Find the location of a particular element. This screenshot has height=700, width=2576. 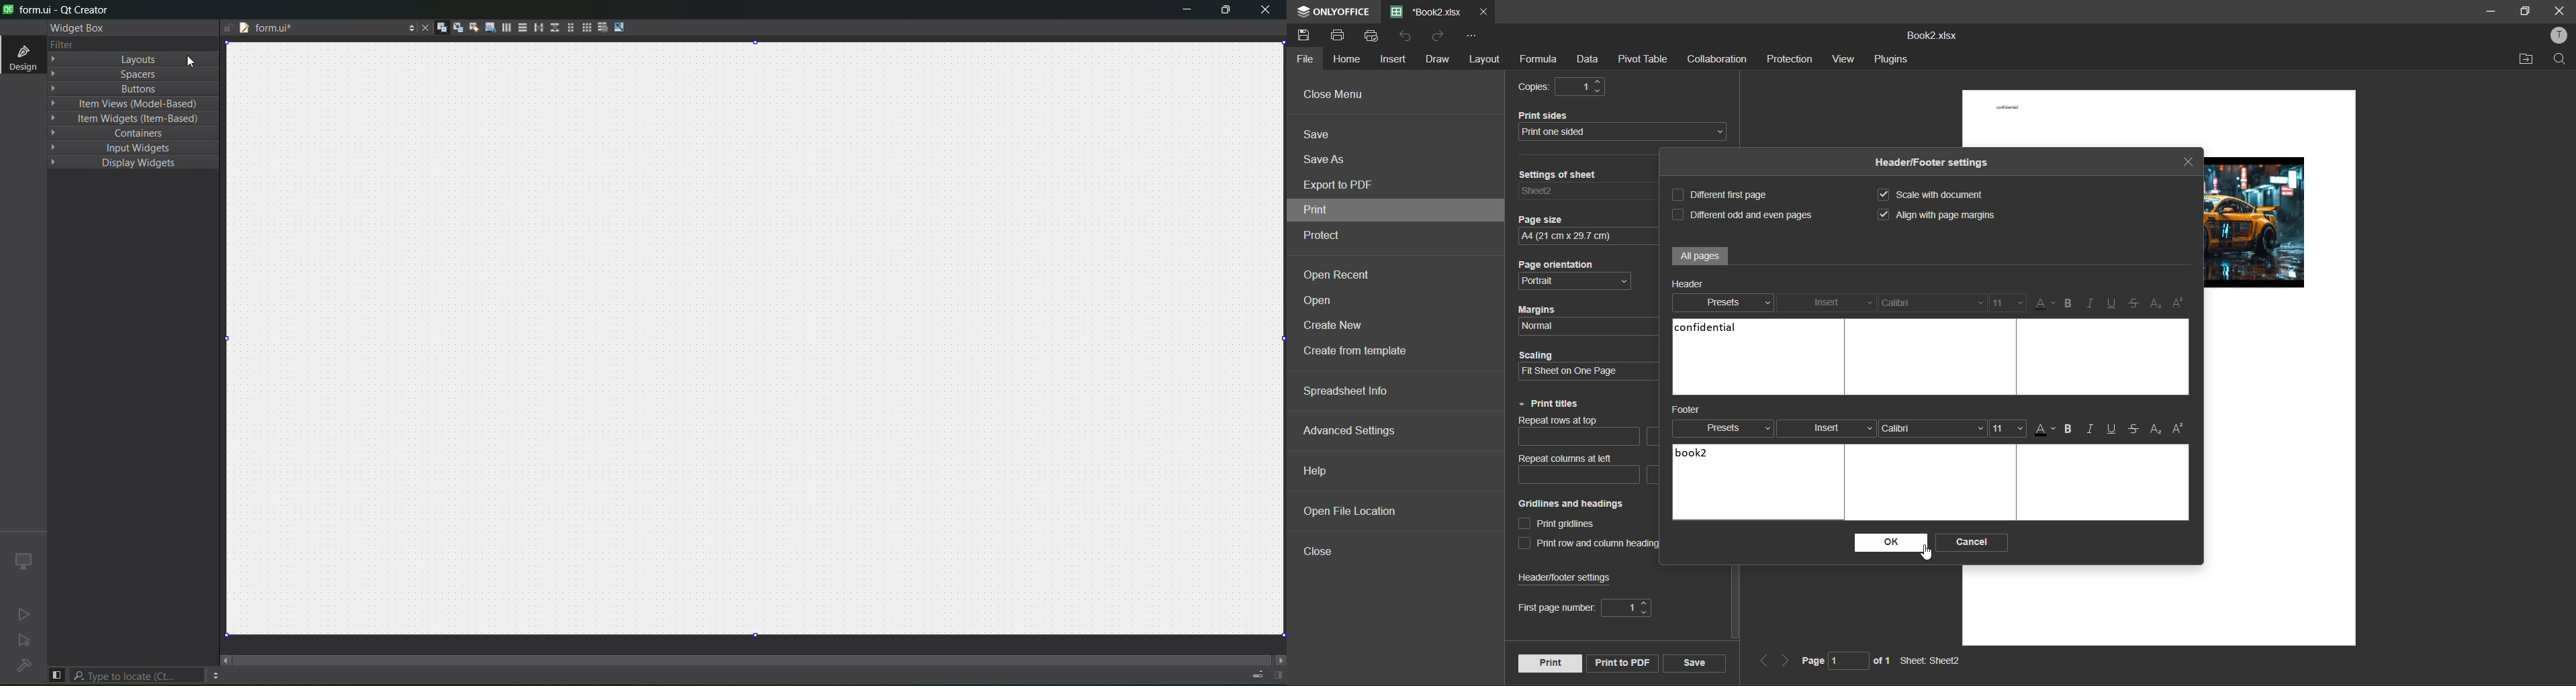

open location is located at coordinates (2524, 59).